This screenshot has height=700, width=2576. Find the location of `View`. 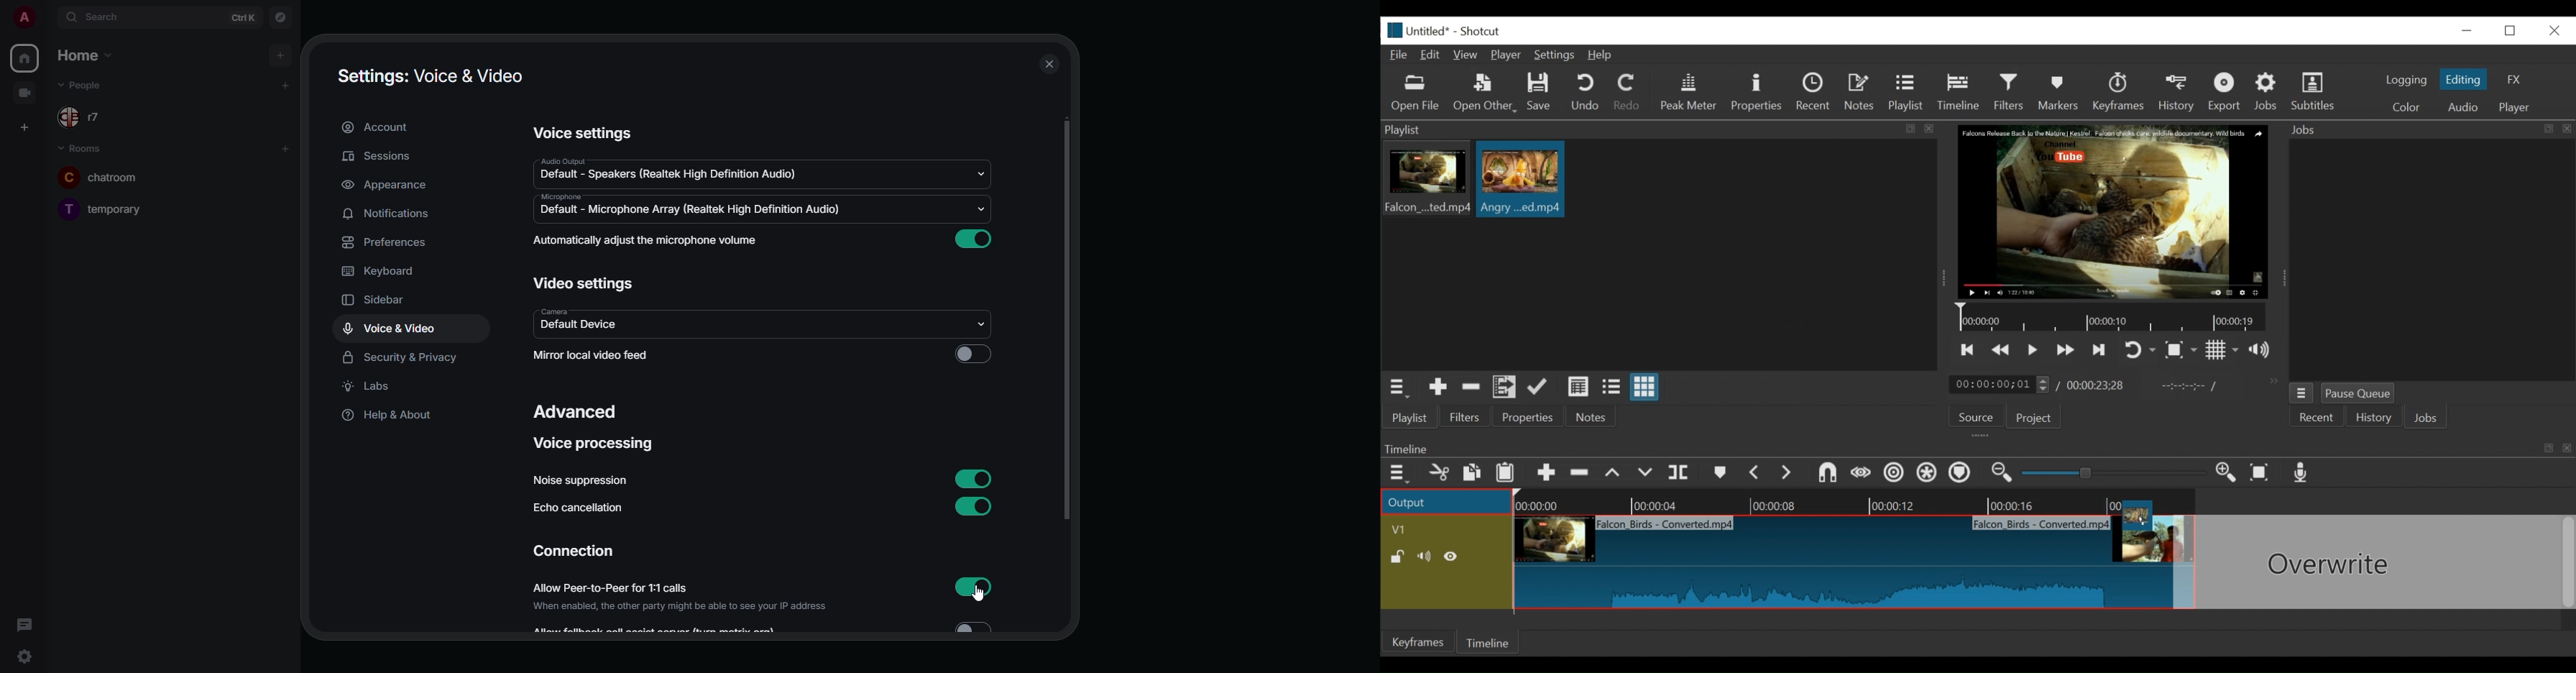

View is located at coordinates (1467, 55).